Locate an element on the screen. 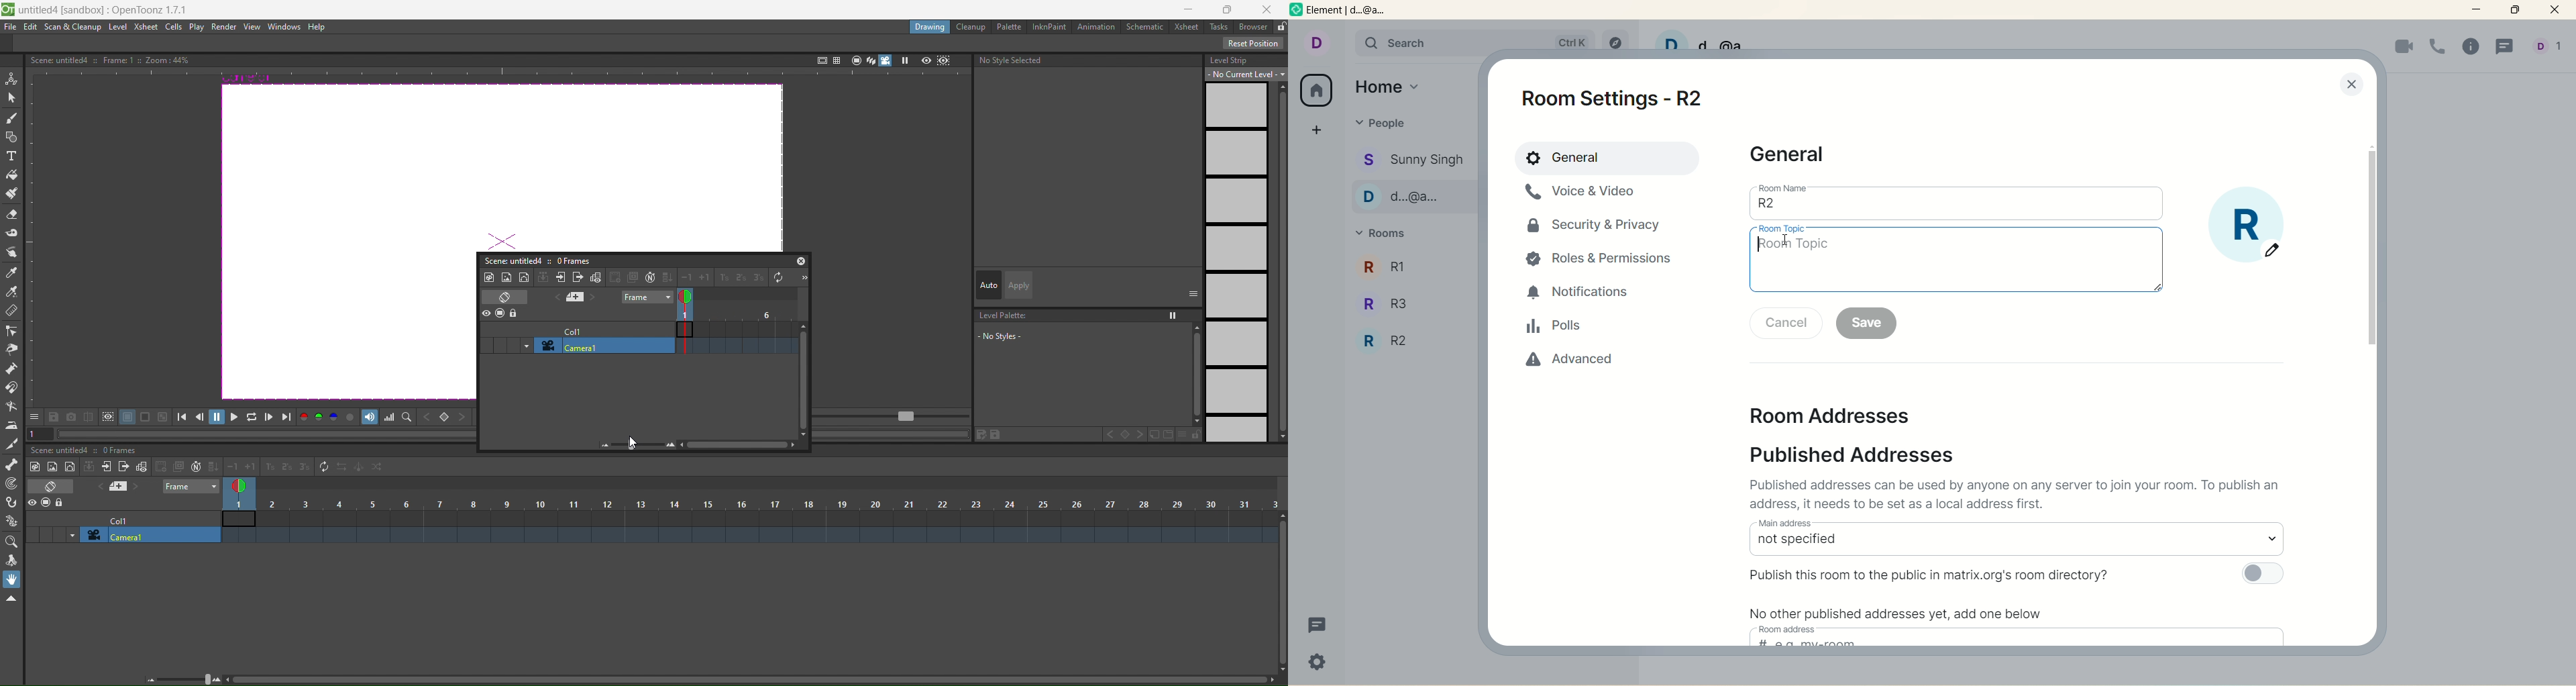 This screenshot has height=700, width=2576. polls is located at coordinates (1555, 328).